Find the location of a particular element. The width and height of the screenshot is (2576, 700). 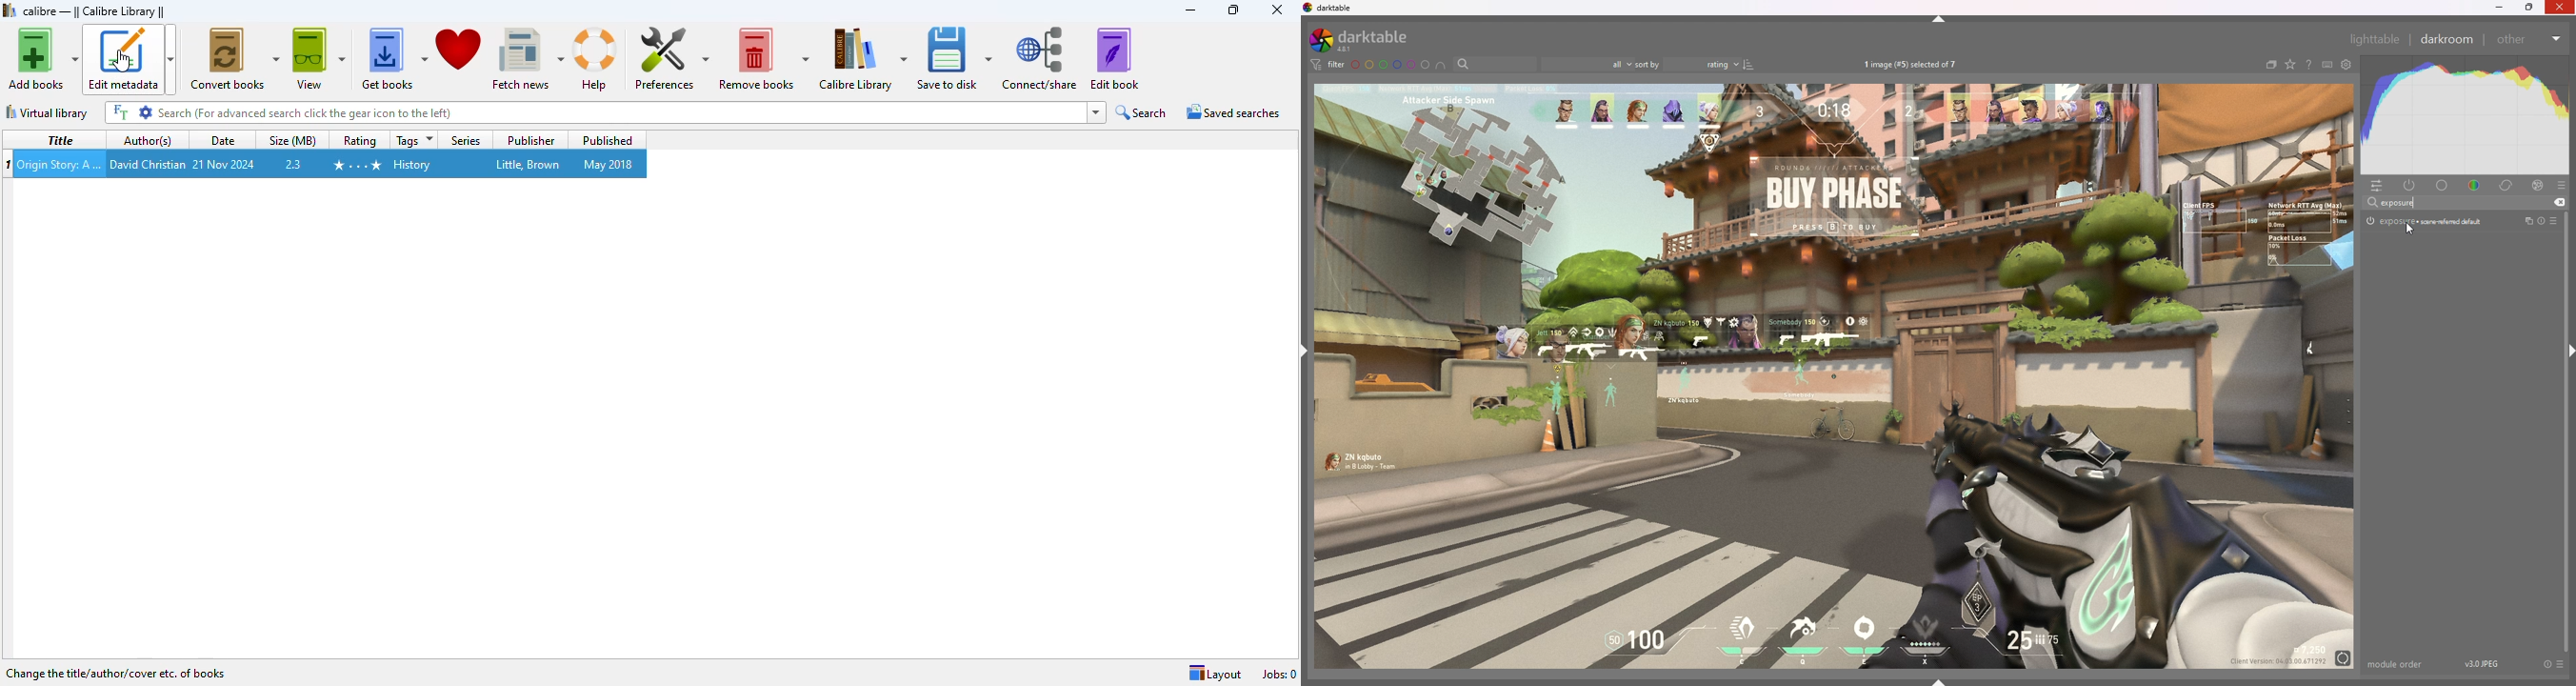

series is located at coordinates (466, 141).